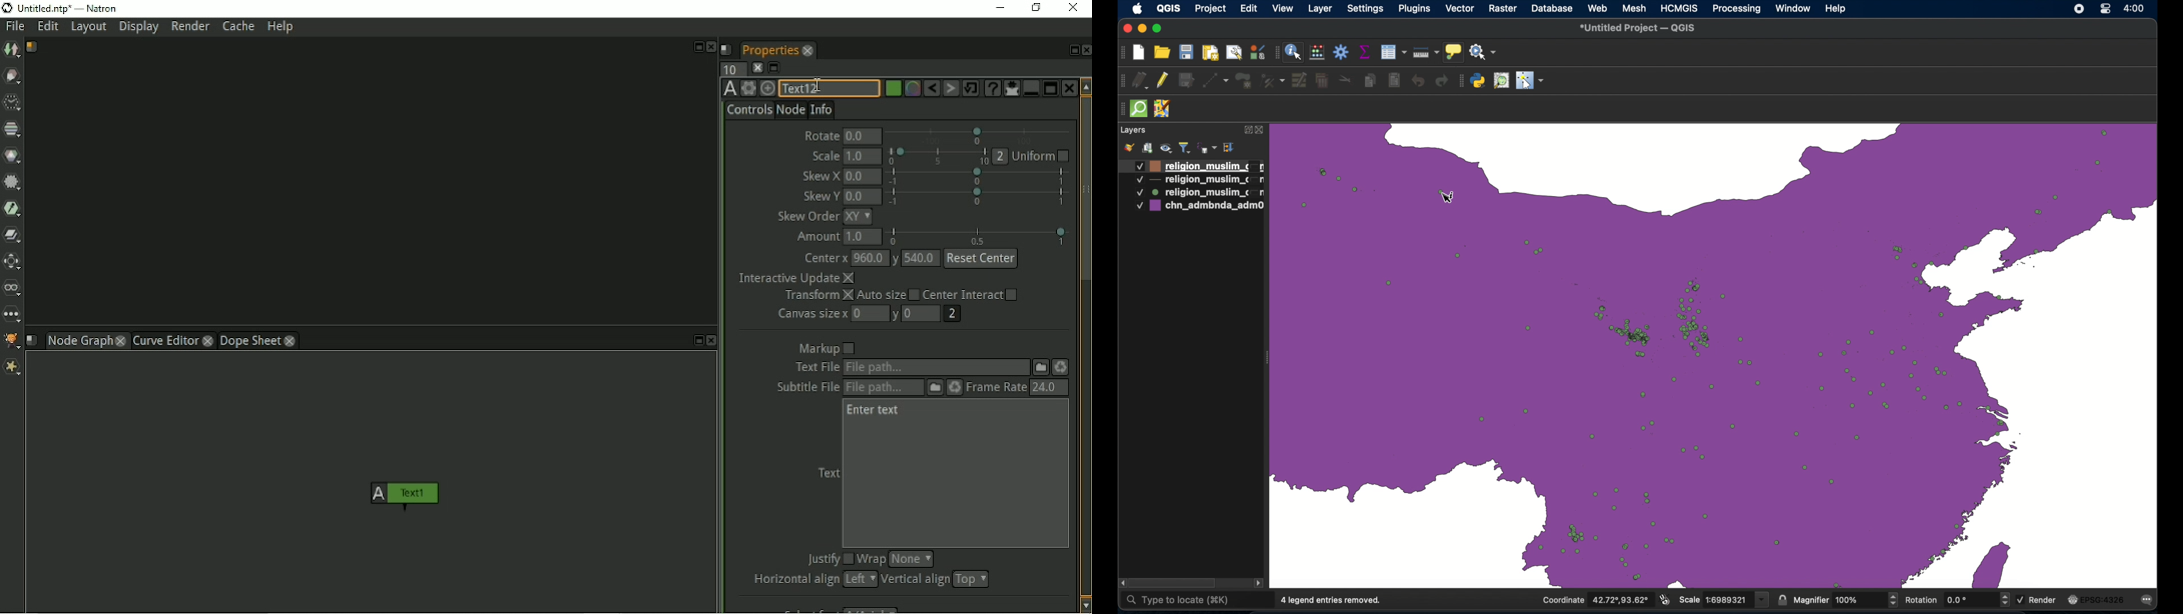 This screenshot has width=2184, height=616. I want to click on redo, so click(1442, 81).